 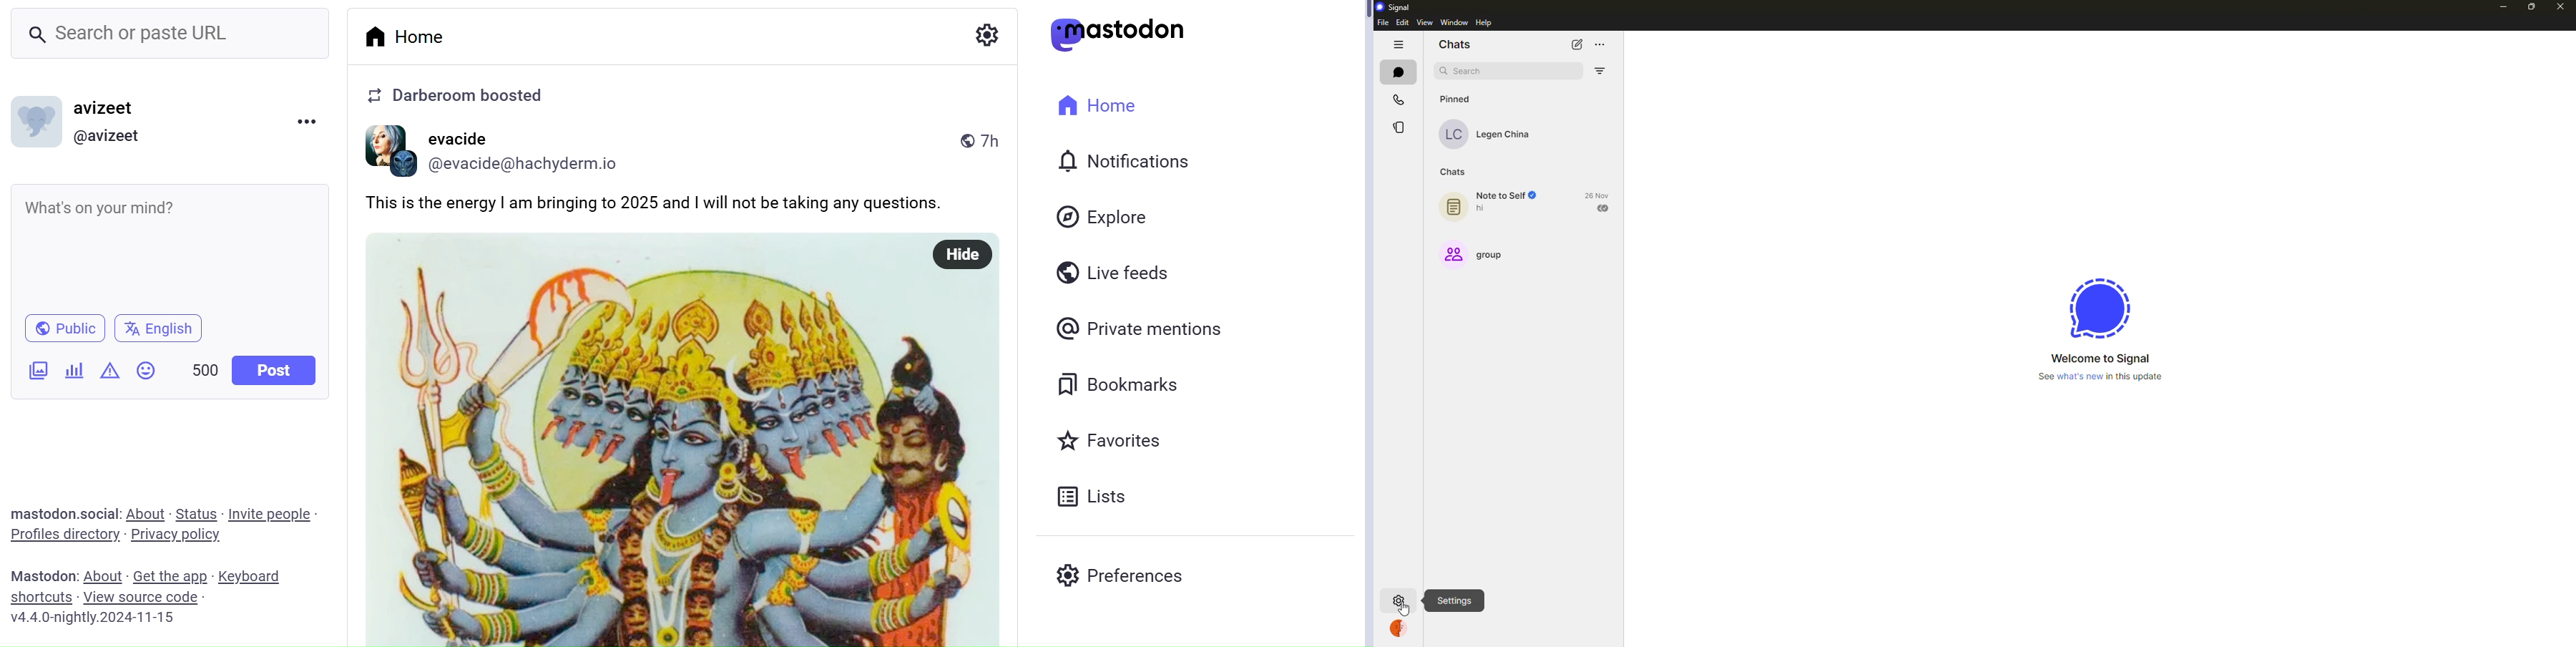 I want to click on @ Profile Name, so click(x=110, y=137).